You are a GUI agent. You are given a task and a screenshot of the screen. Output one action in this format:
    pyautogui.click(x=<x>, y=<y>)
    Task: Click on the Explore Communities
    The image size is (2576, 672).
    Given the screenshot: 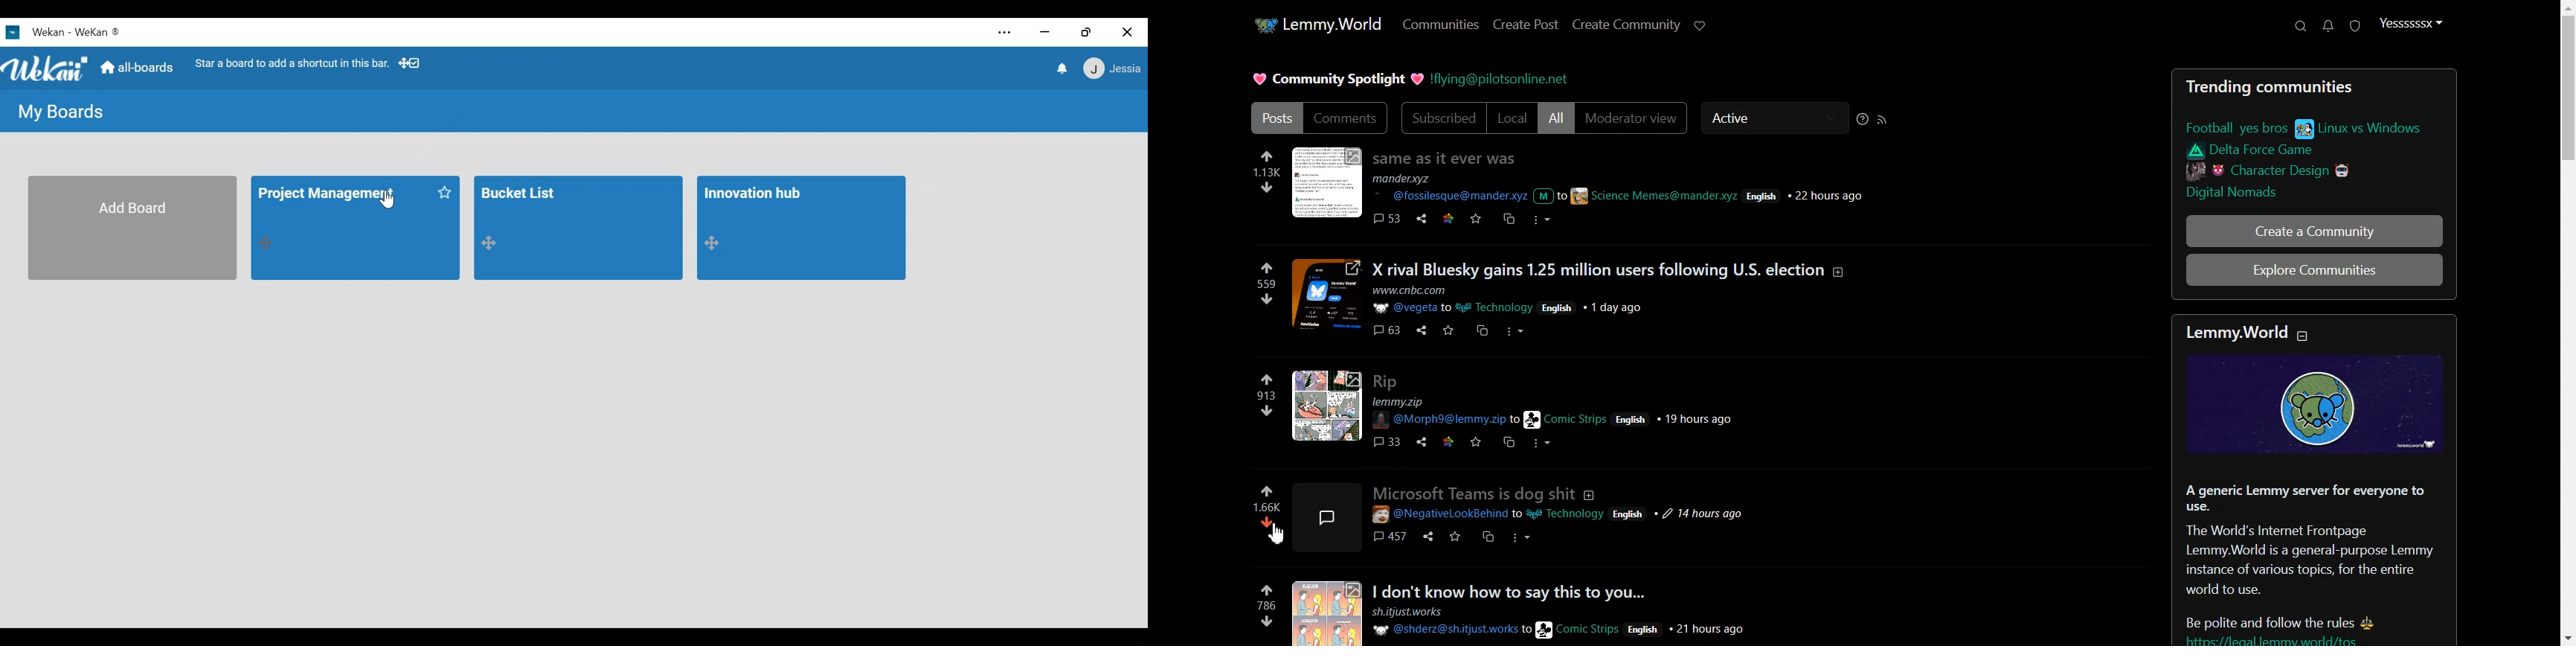 What is the action you would take?
    pyautogui.click(x=2313, y=271)
    